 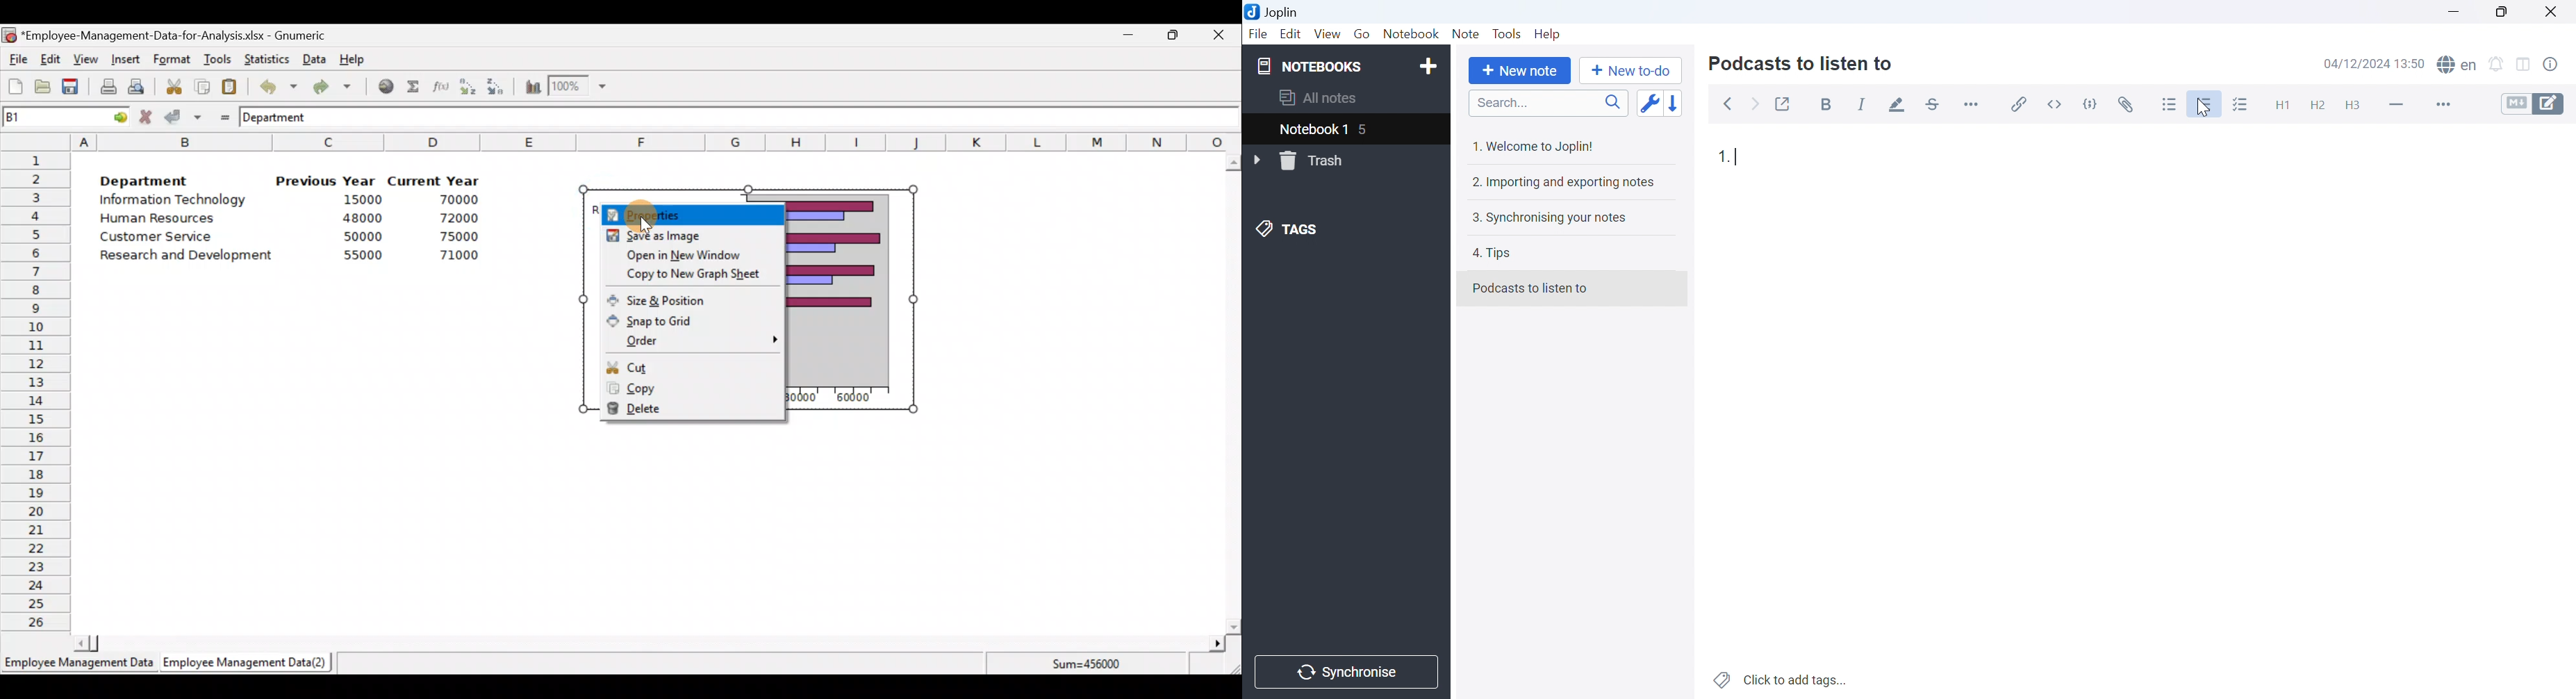 I want to click on Reverse sort order, so click(x=1675, y=103).